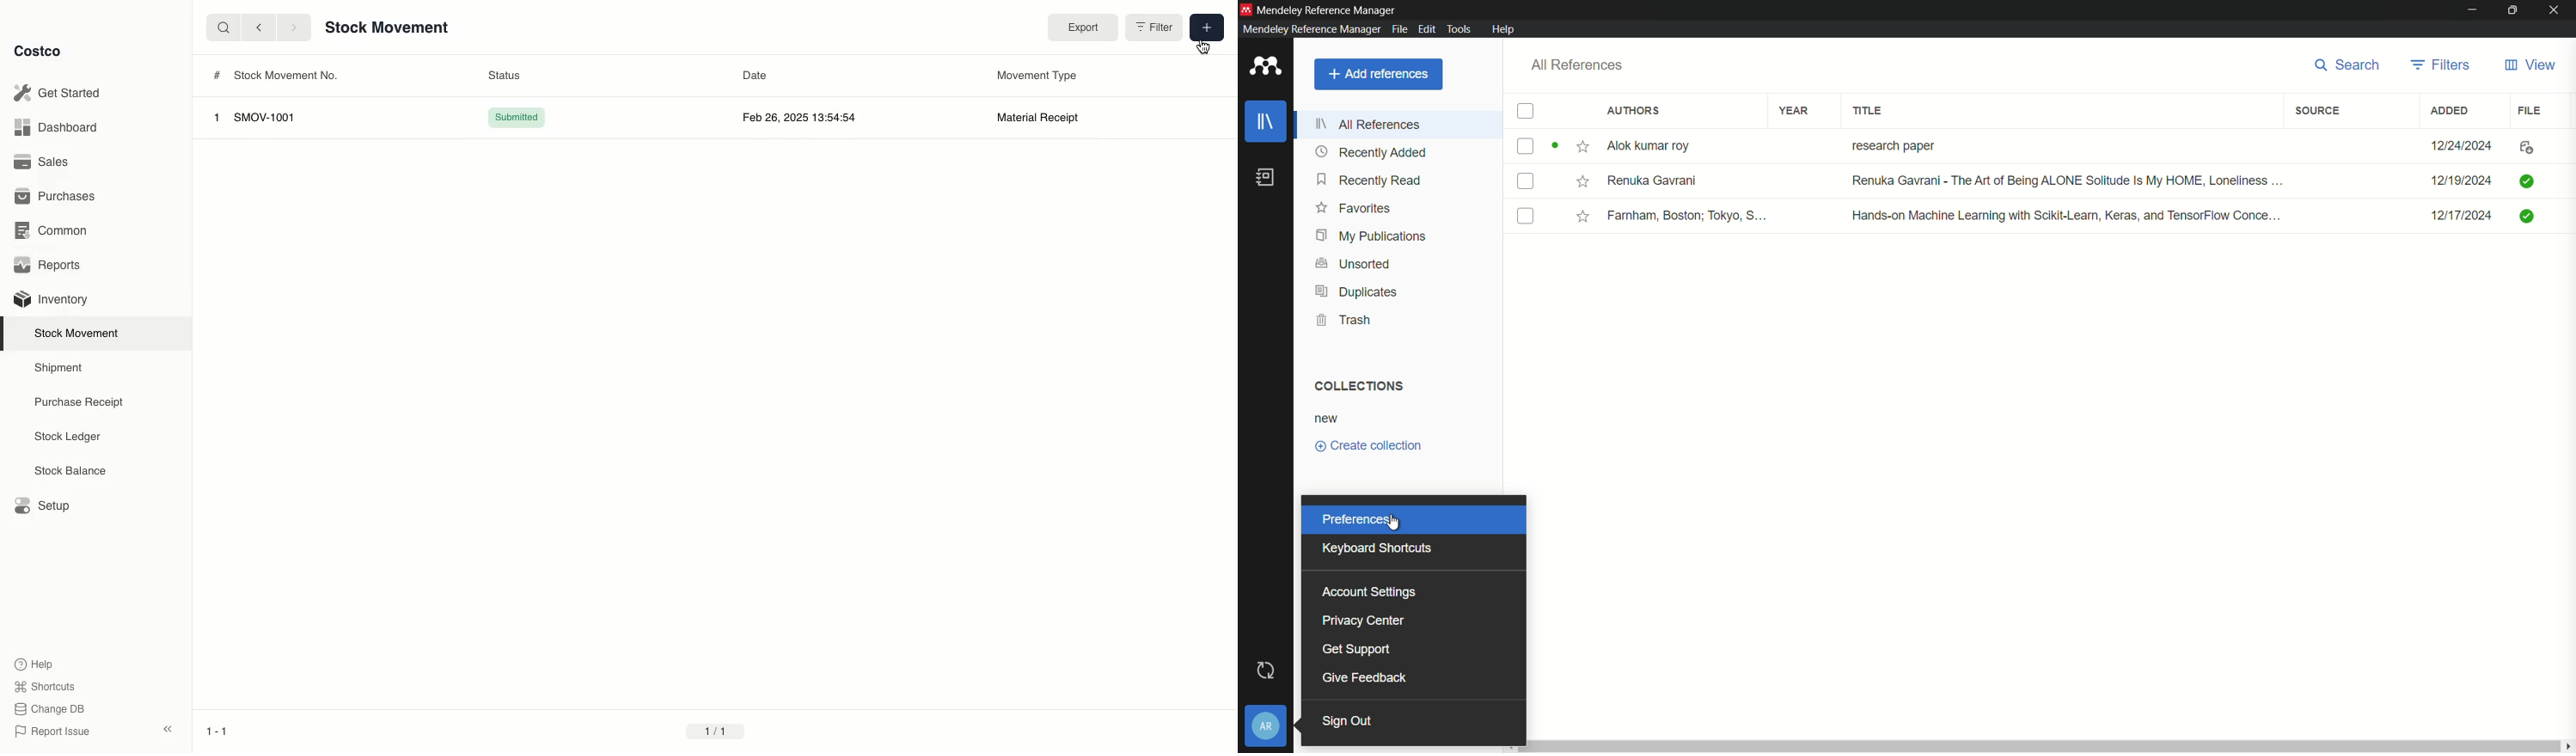 The width and height of the screenshot is (2576, 756). I want to click on Stock Balance, so click(72, 471).